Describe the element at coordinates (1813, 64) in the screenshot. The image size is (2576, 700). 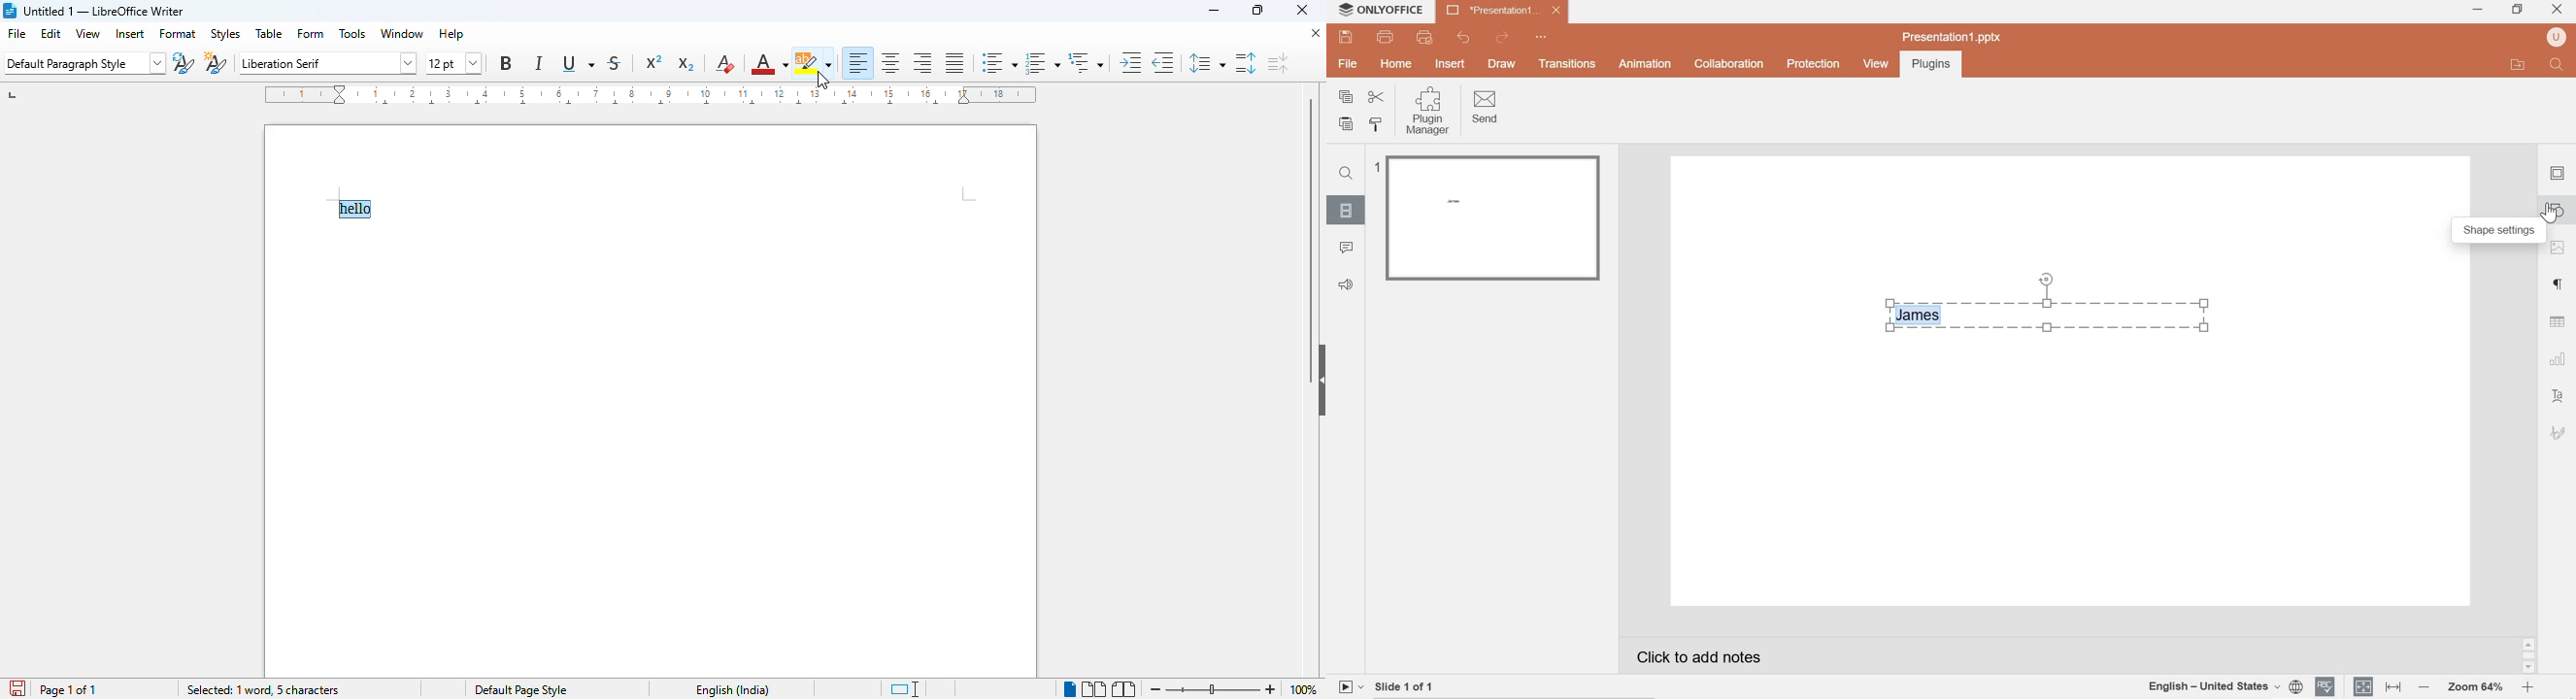
I see `Protection` at that location.